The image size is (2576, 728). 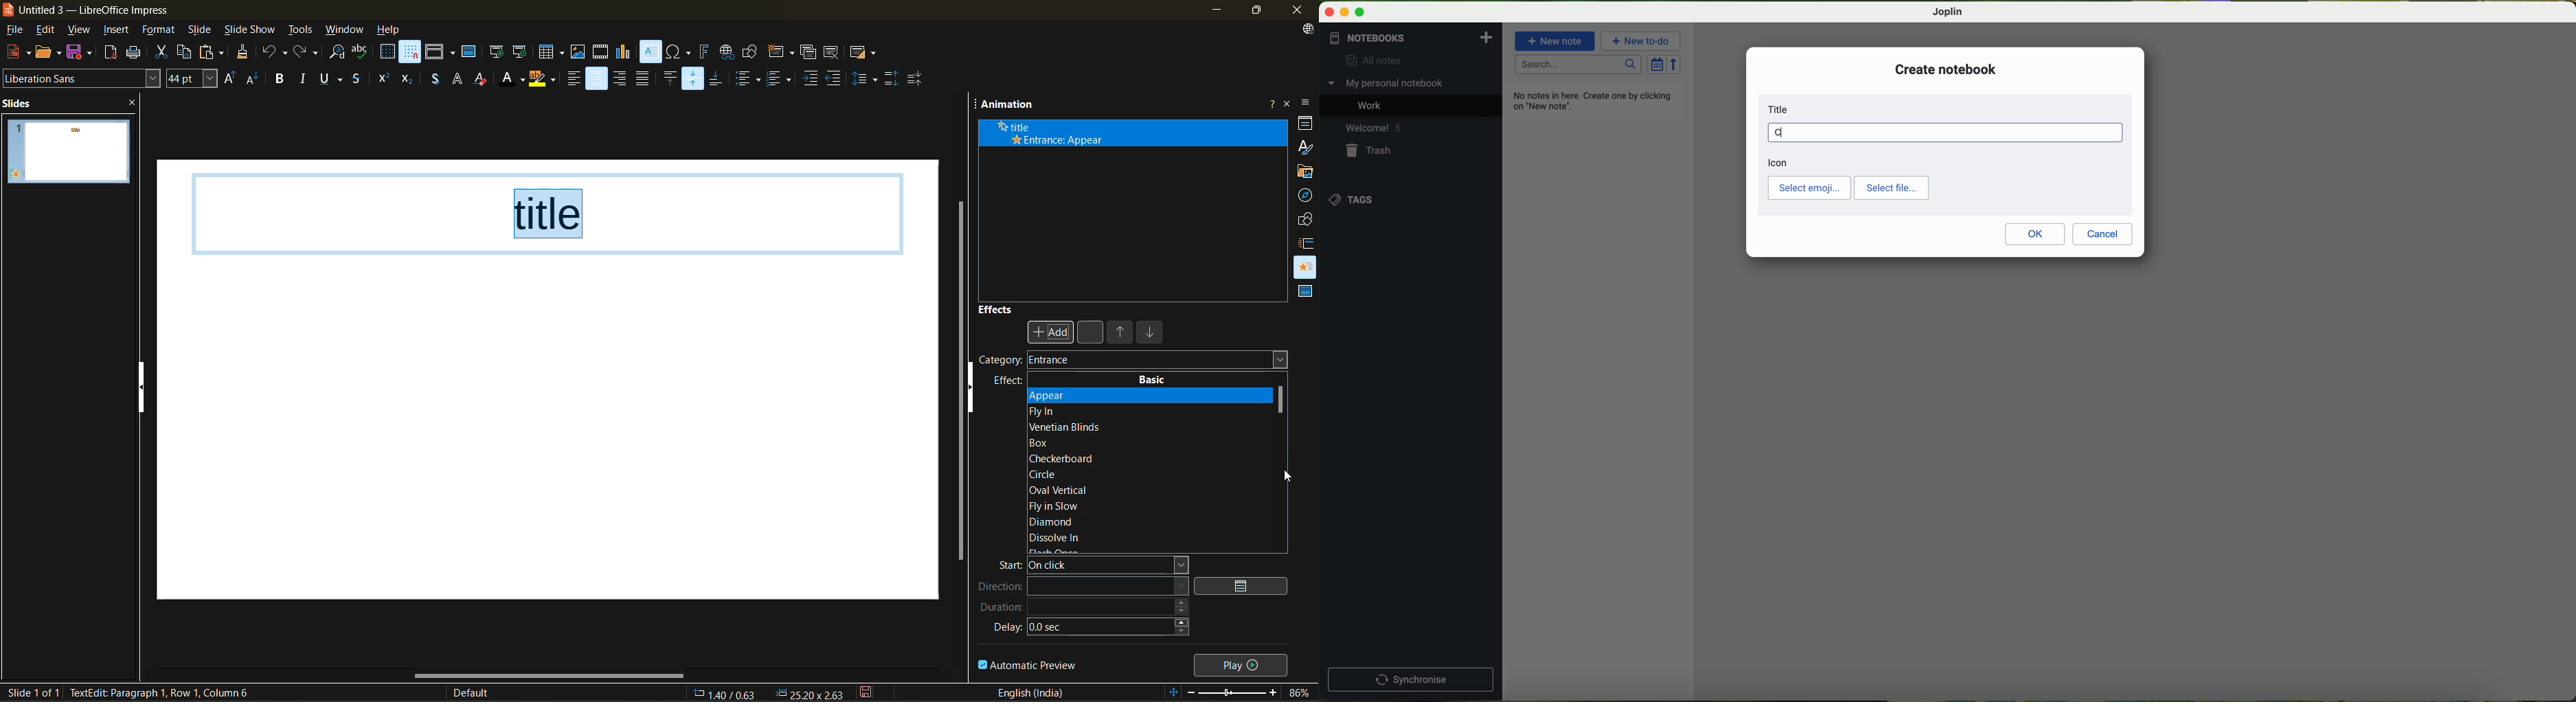 What do you see at coordinates (1410, 680) in the screenshot?
I see `synchronise button` at bounding box center [1410, 680].